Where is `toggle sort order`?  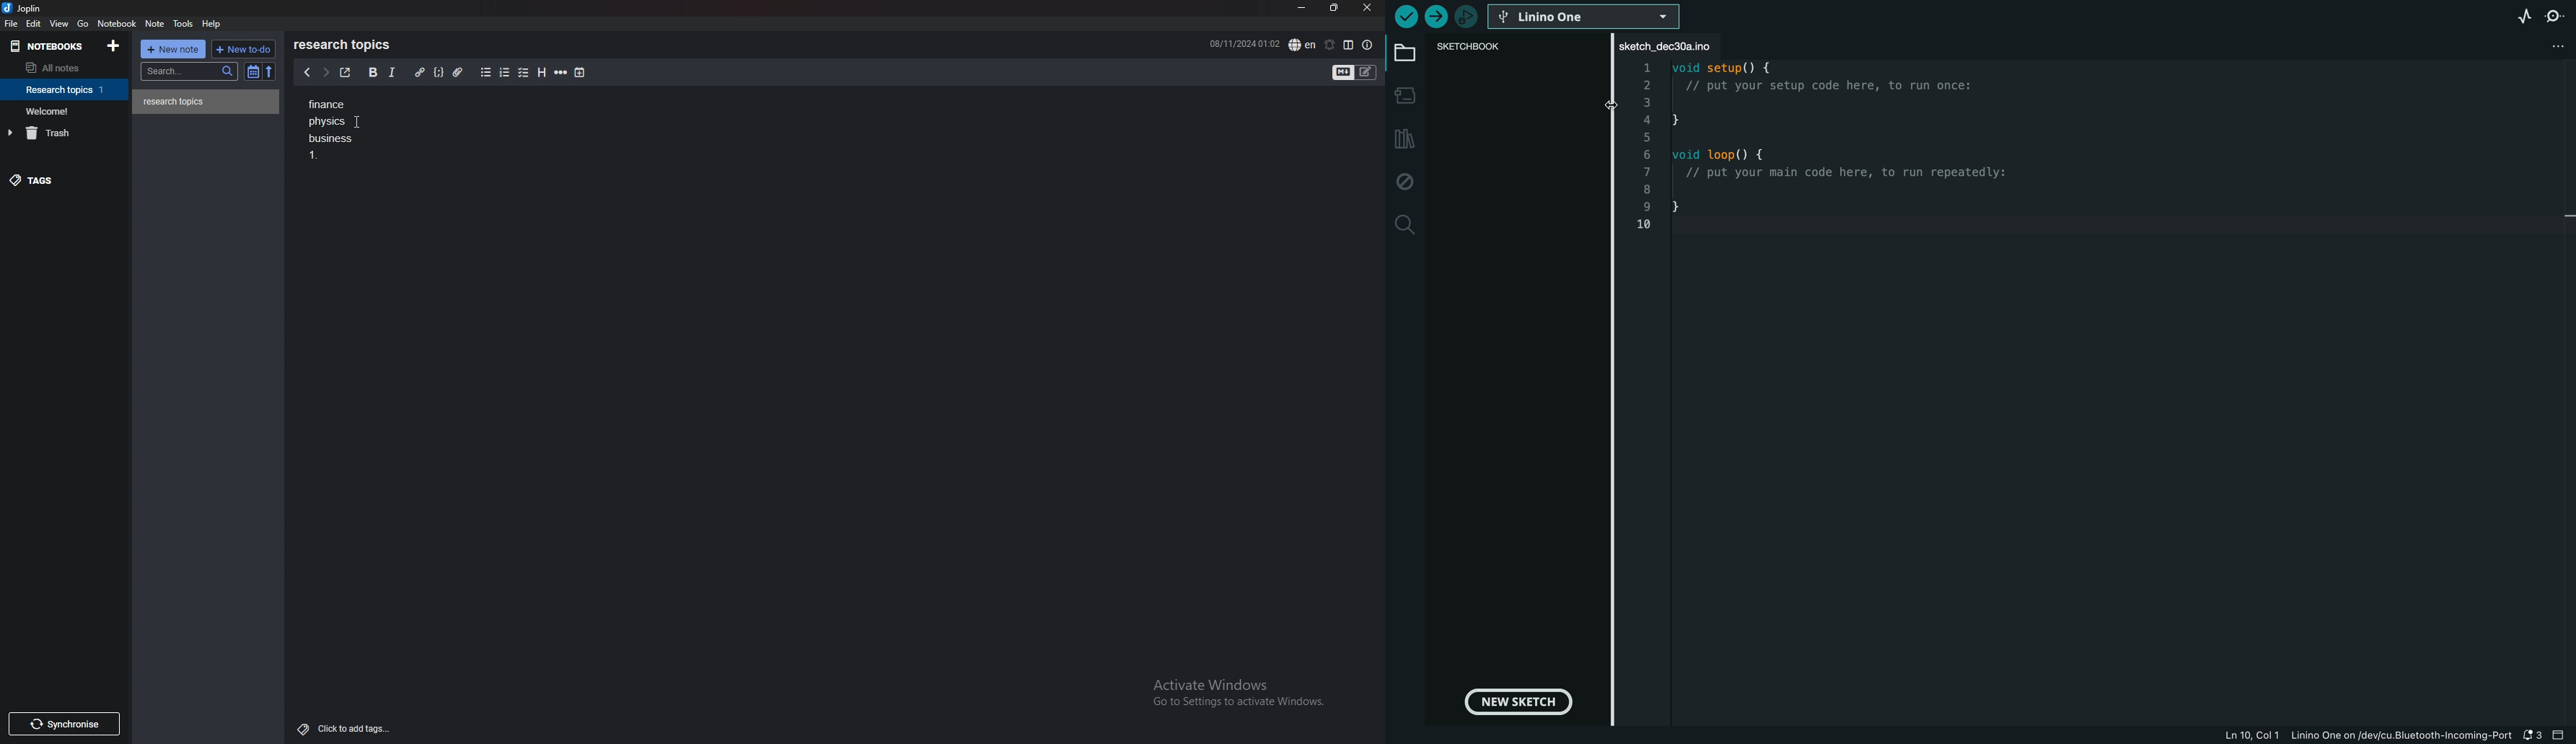
toggle sort order is located at coordinates (253, 72).